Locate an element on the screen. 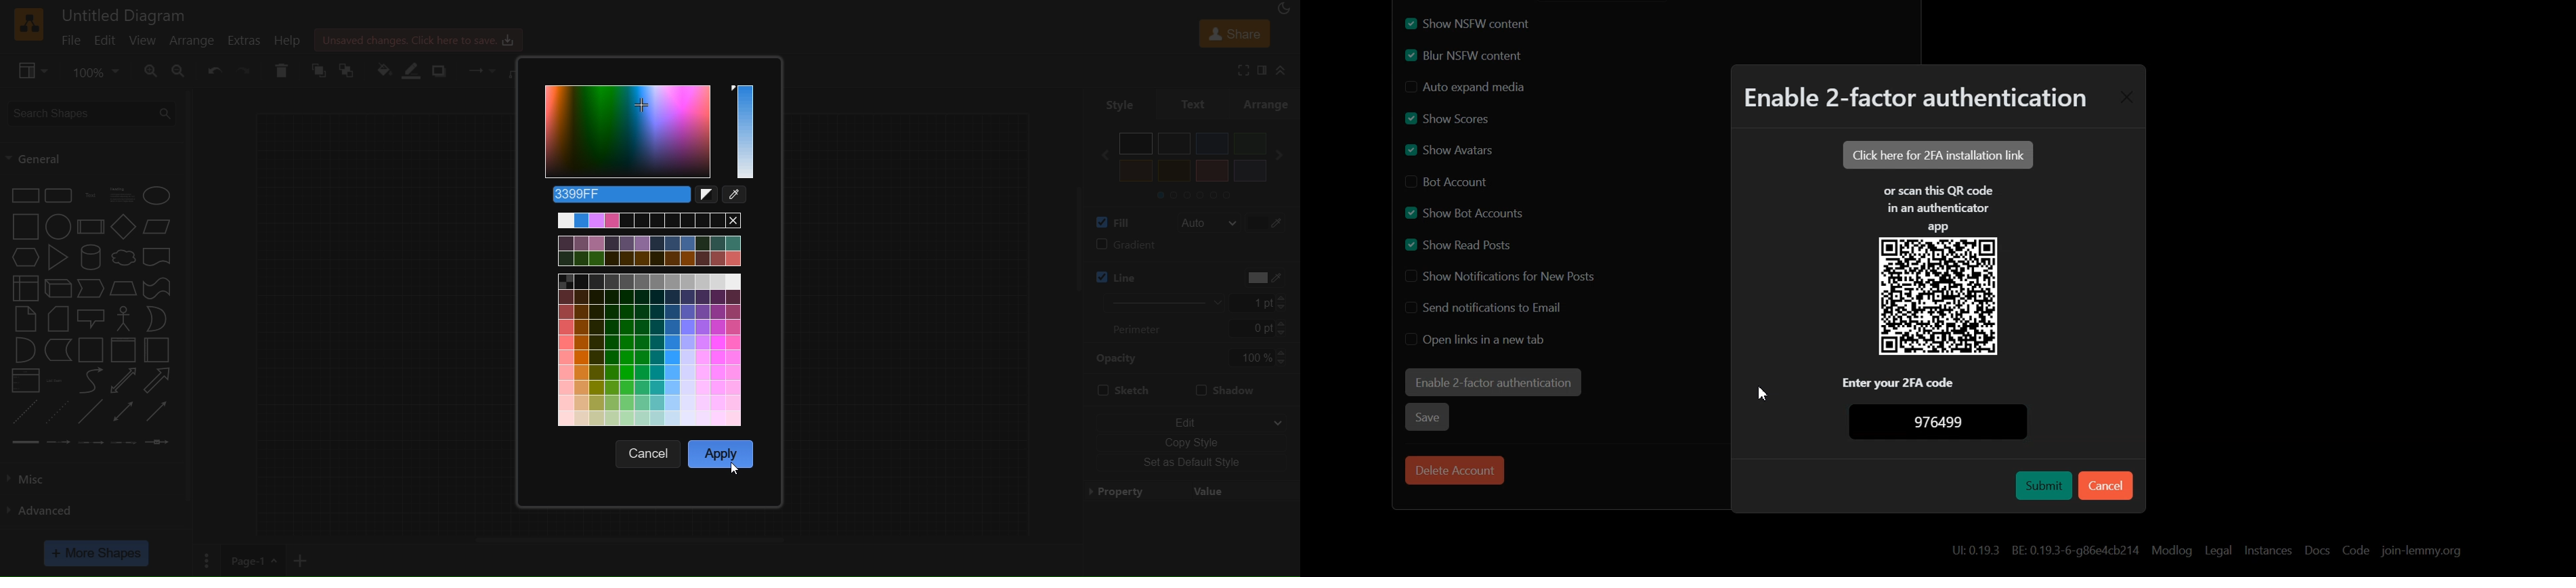  bidirectional arrow is located at coordinates (121, 381).